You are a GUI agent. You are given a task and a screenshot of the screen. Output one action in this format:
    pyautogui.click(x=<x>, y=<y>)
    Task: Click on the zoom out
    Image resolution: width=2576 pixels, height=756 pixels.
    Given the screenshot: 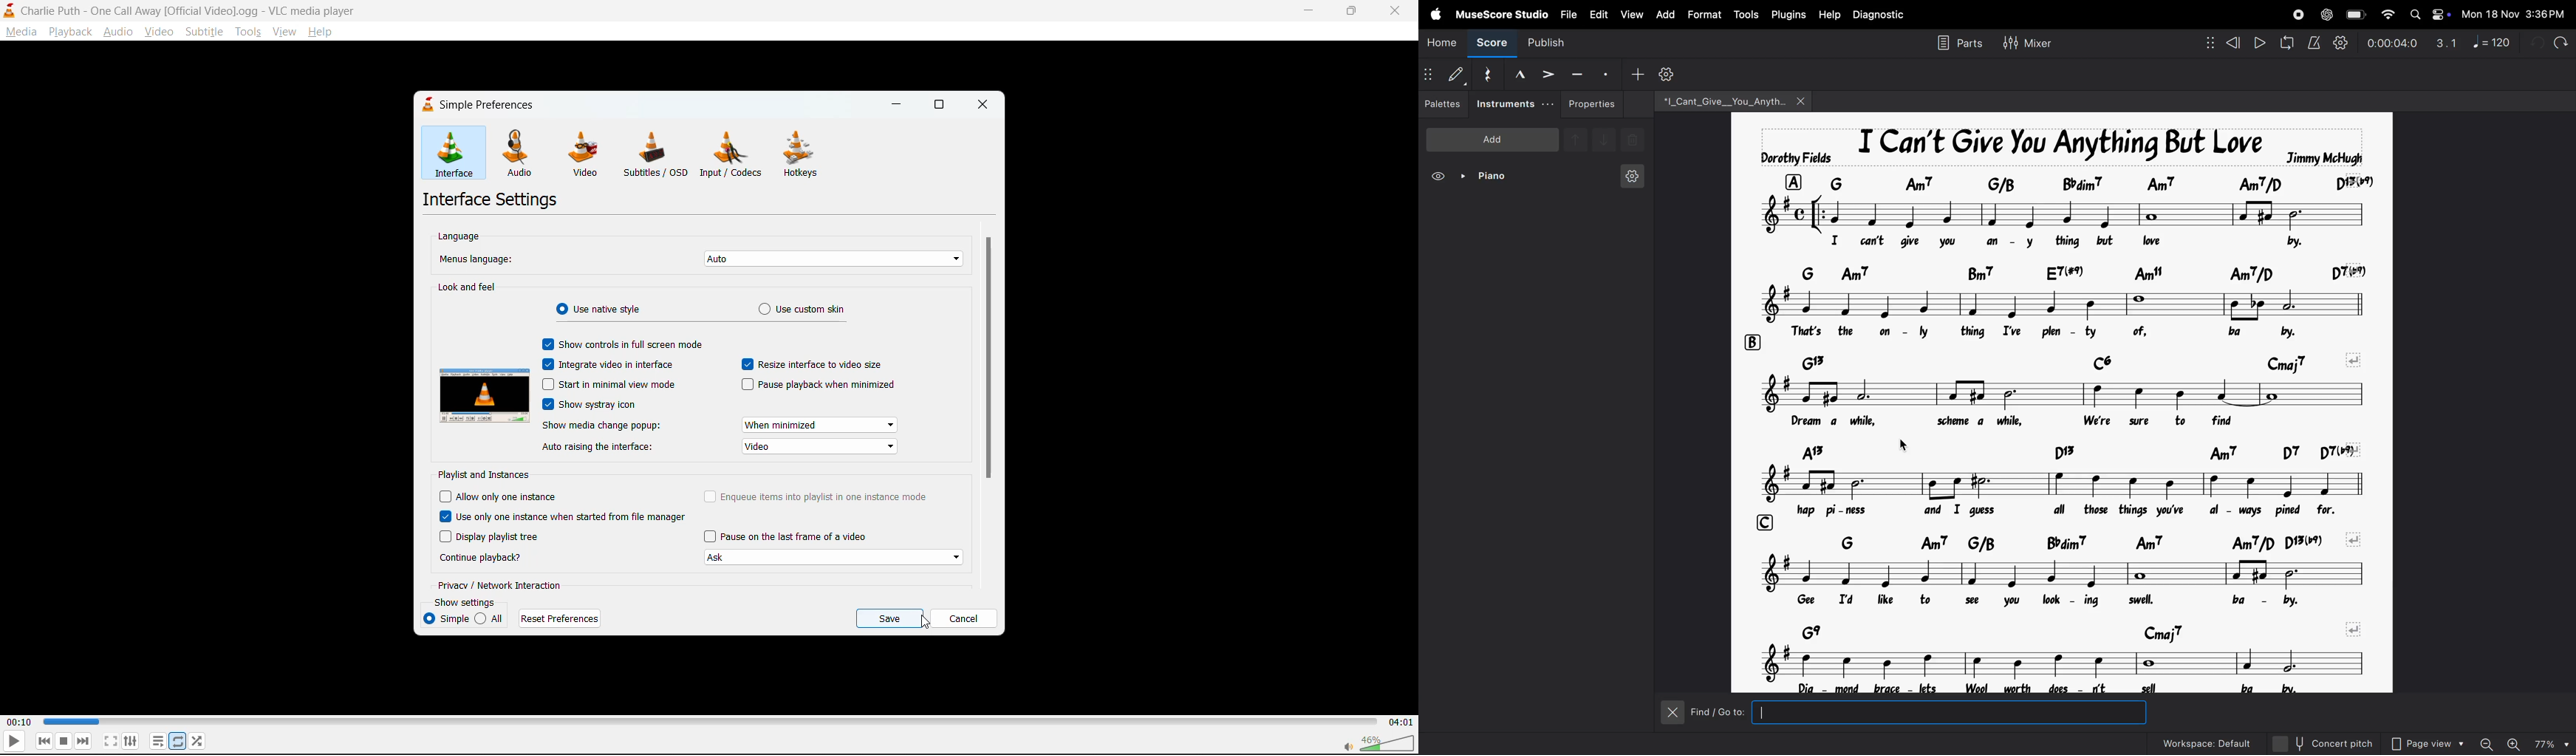 What is the action you would take?
    pyautogui.click(x=2486, y=743)
    